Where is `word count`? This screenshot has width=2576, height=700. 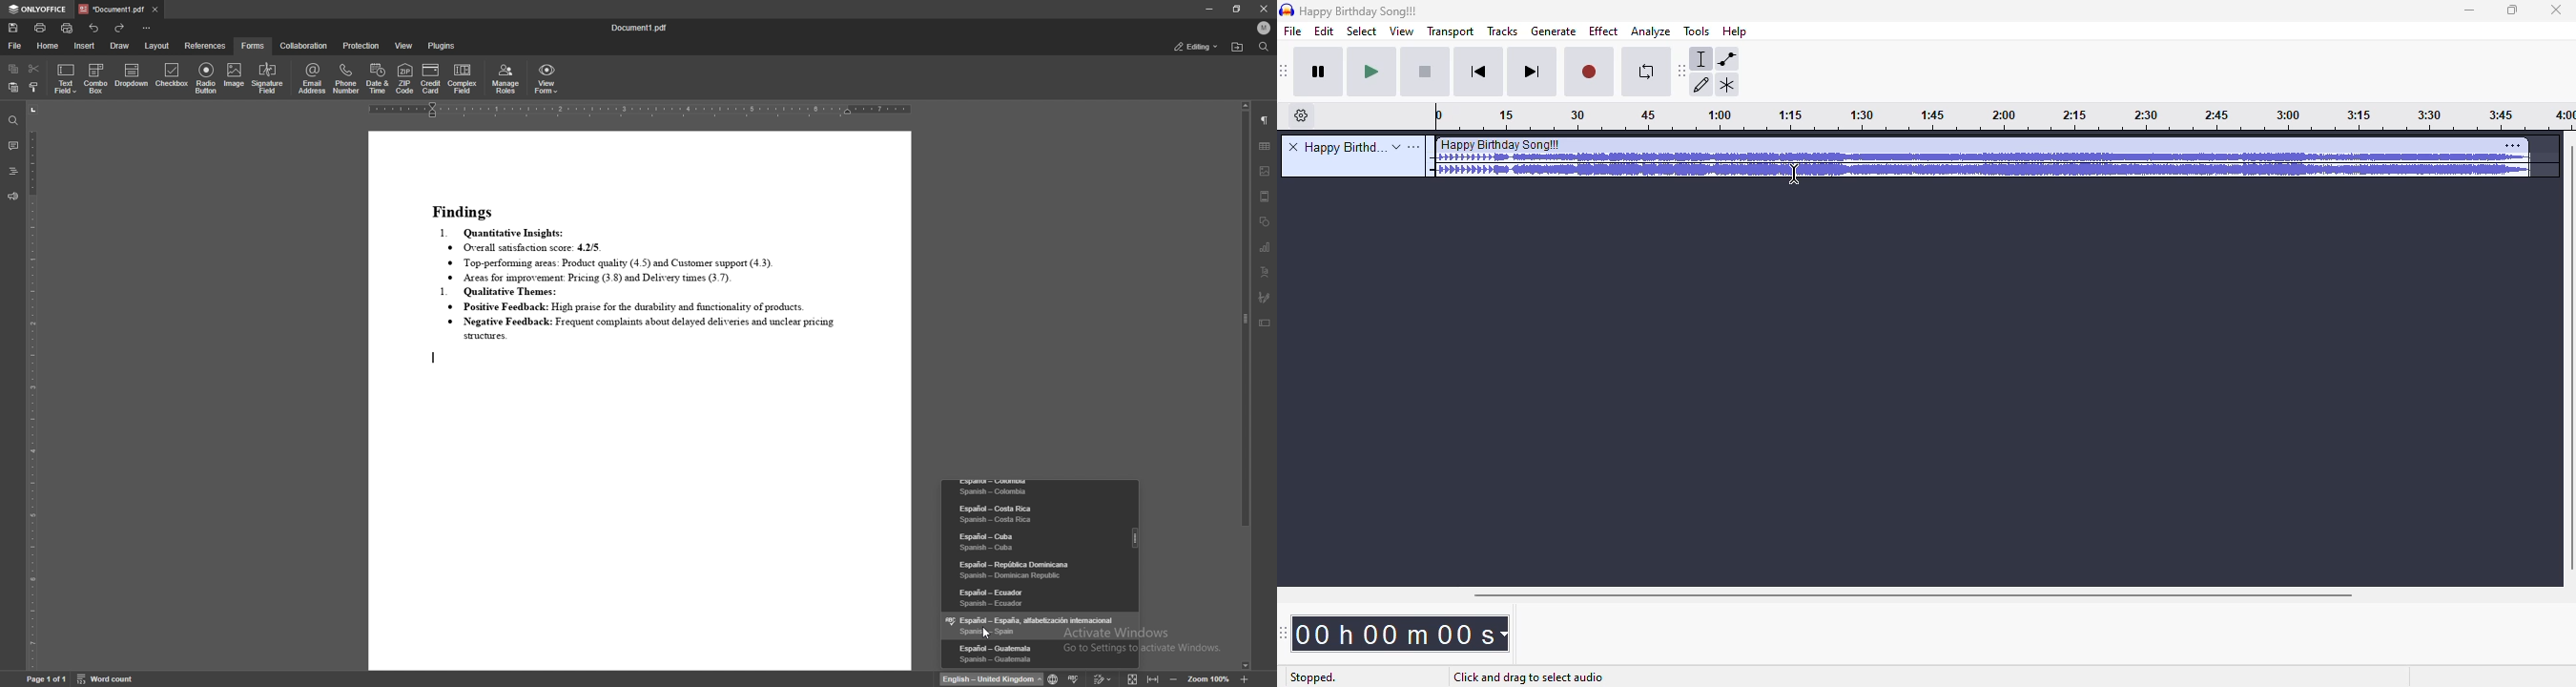
word count is located at coordinates (106, 680).